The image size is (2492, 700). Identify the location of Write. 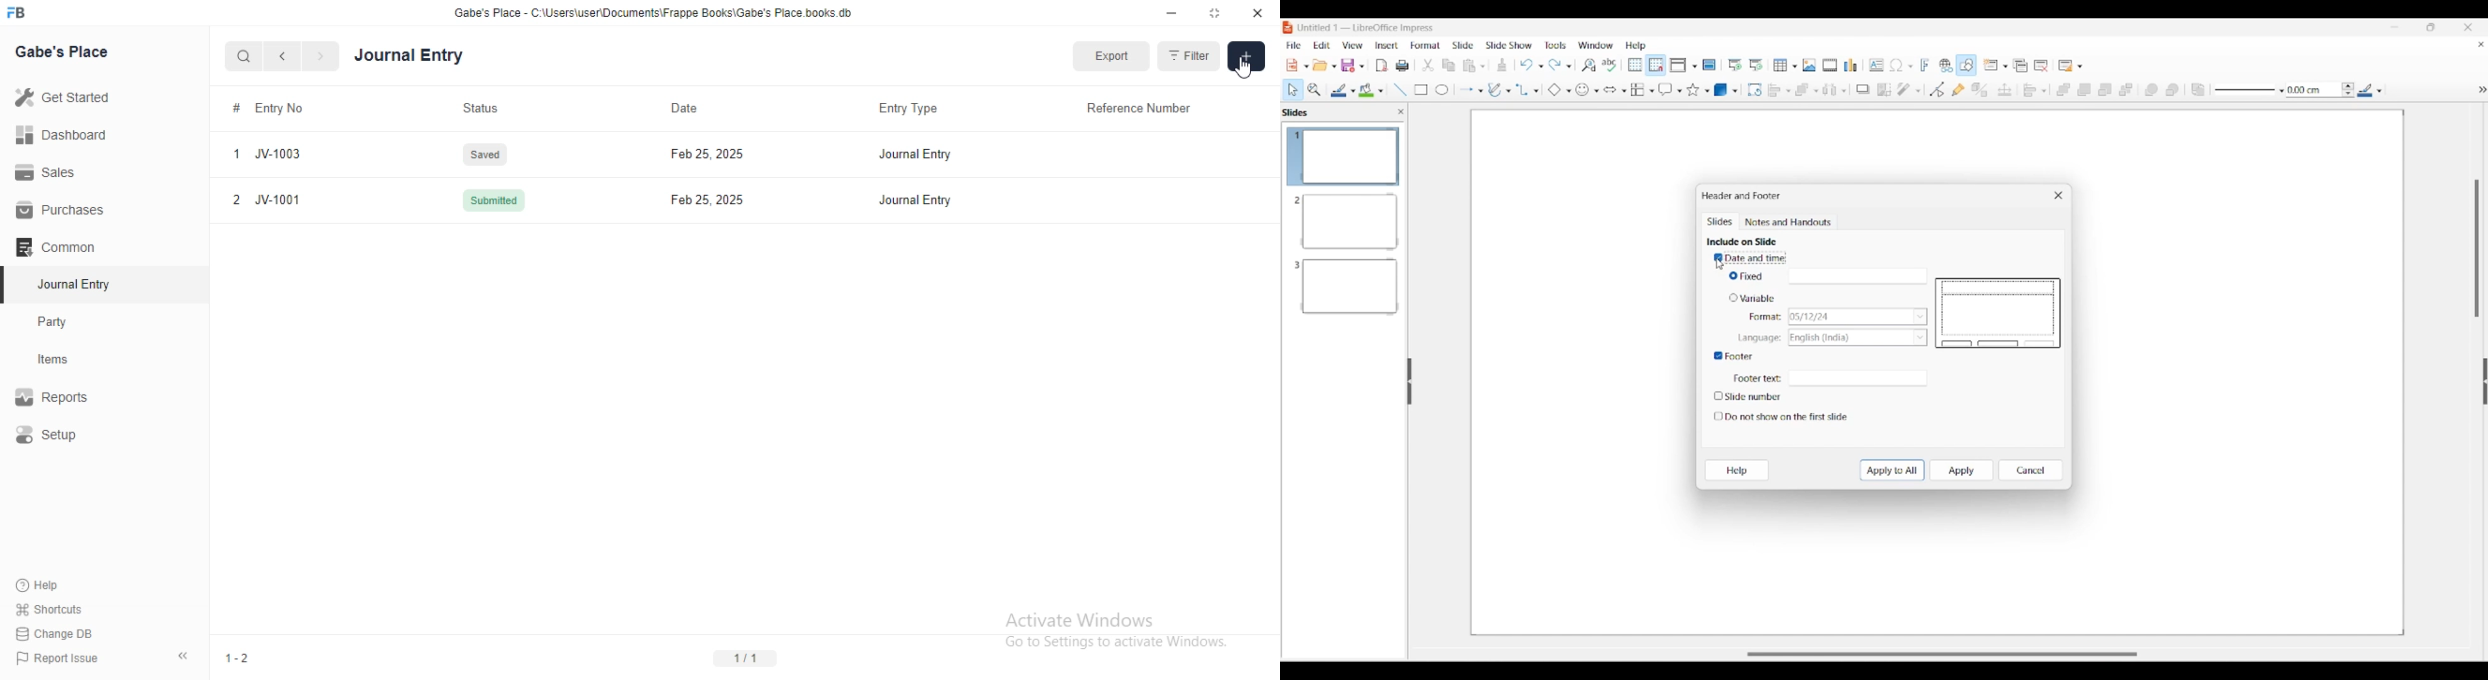
(1496, 88).